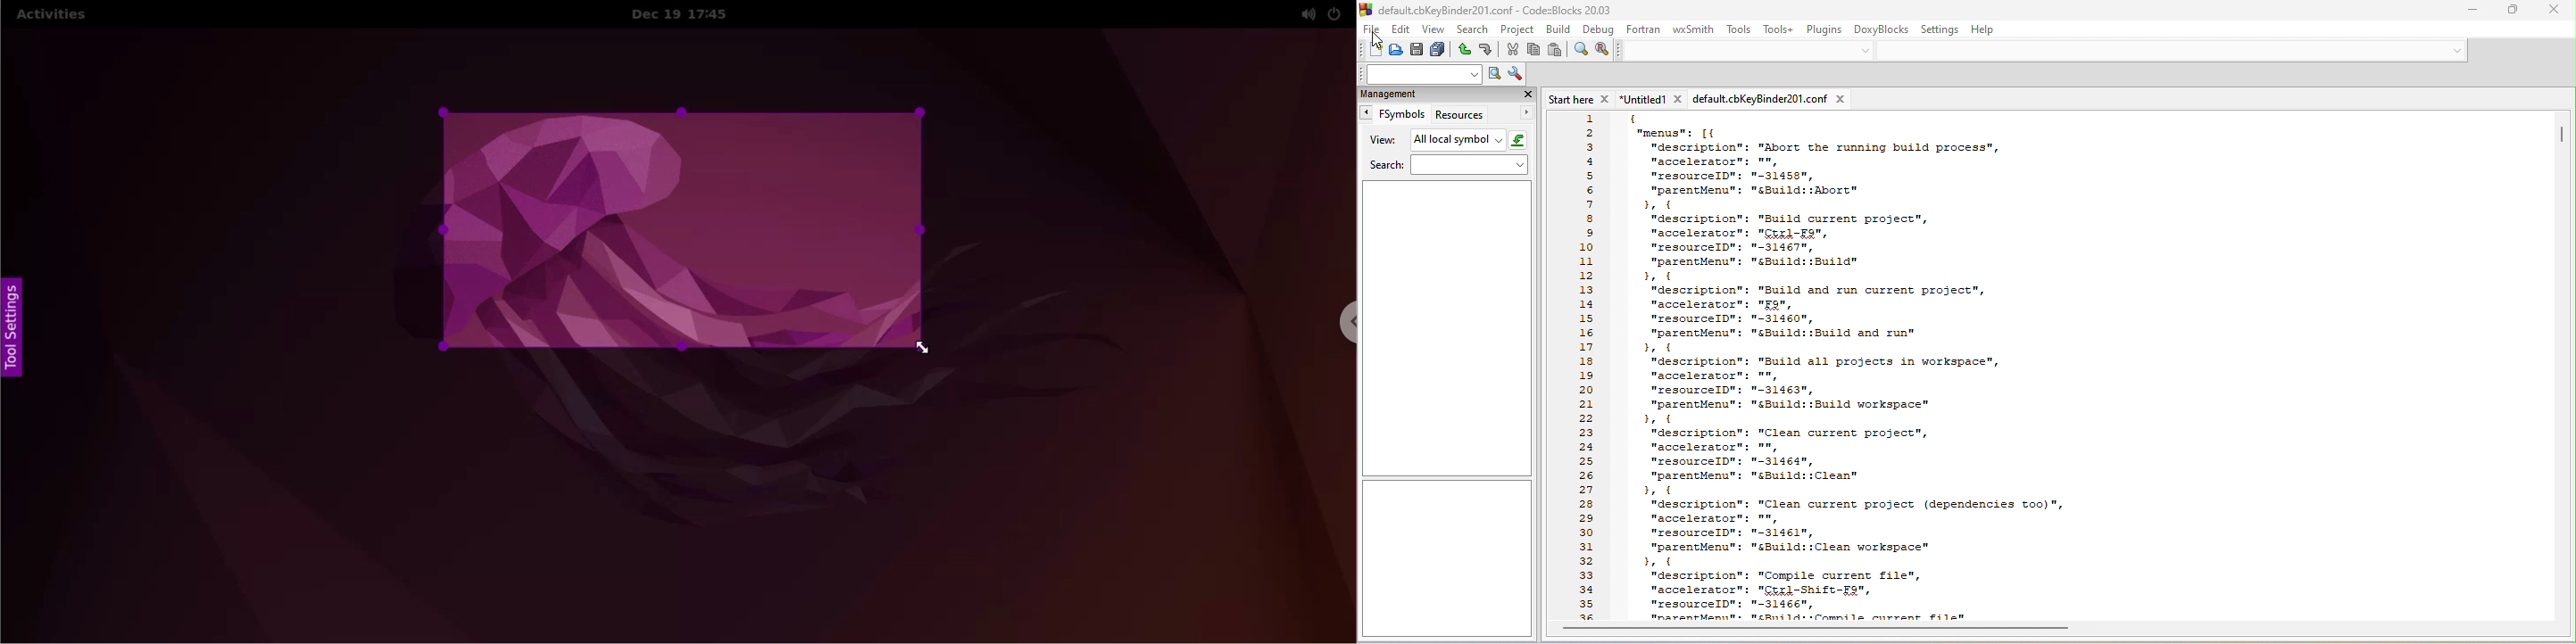 The image size is (2576, 644). I want to click on paste, so click(1555, 51).